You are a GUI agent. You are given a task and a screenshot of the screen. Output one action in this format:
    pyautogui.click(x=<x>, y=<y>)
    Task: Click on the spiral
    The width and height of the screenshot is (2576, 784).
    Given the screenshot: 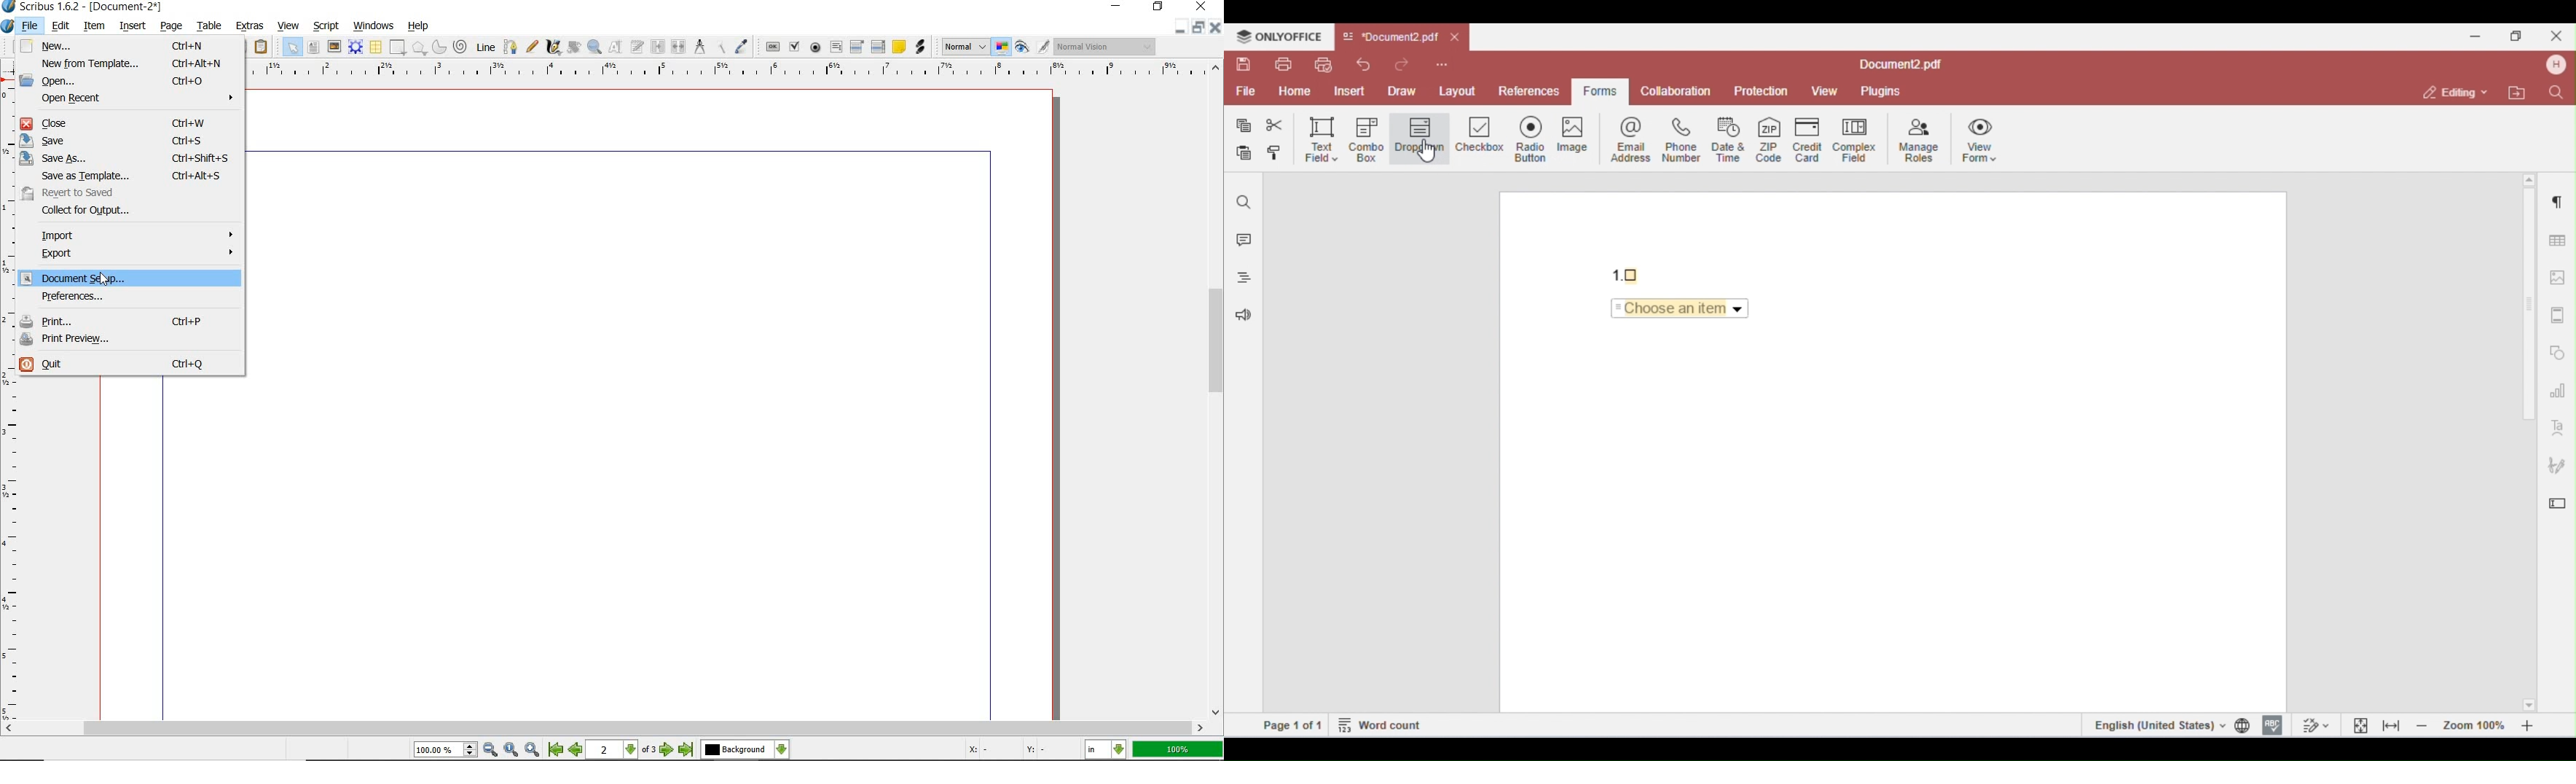 What is the action you would take?
    pyautogui.click(x=460, y=46)
    